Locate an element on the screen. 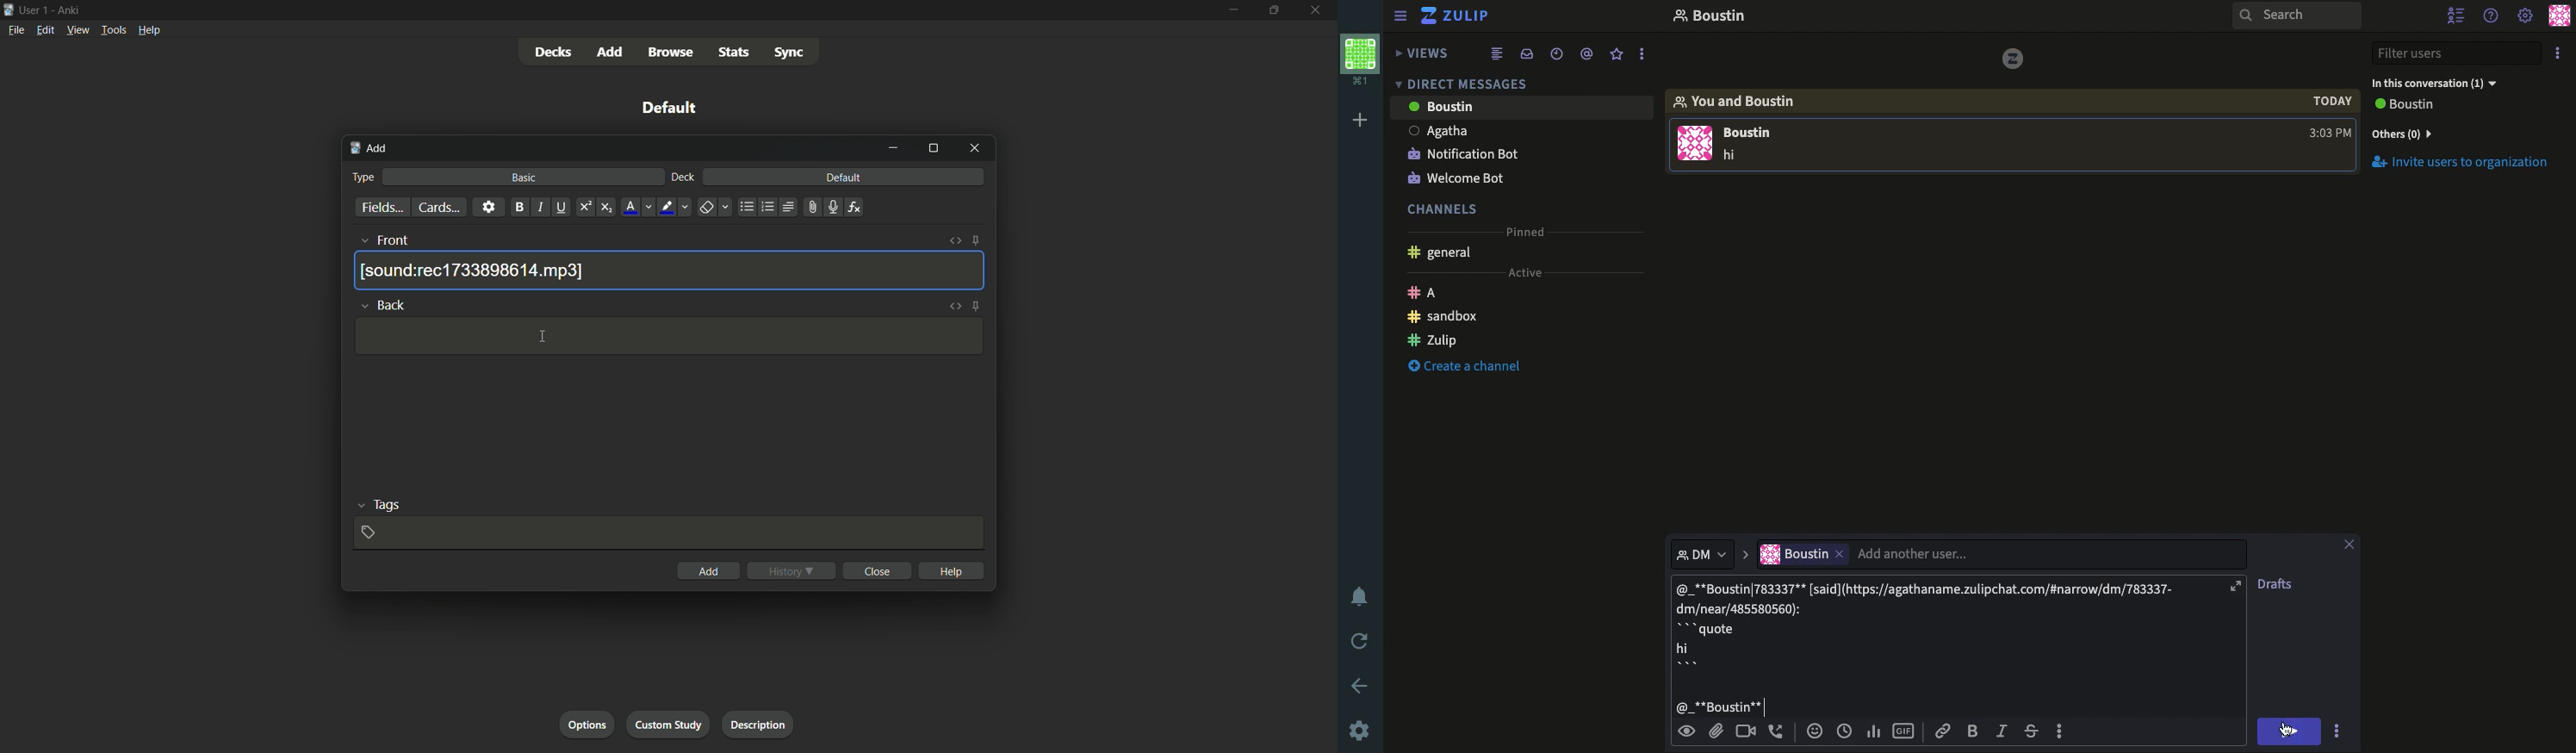  equations is located at coordinates (854, 207).